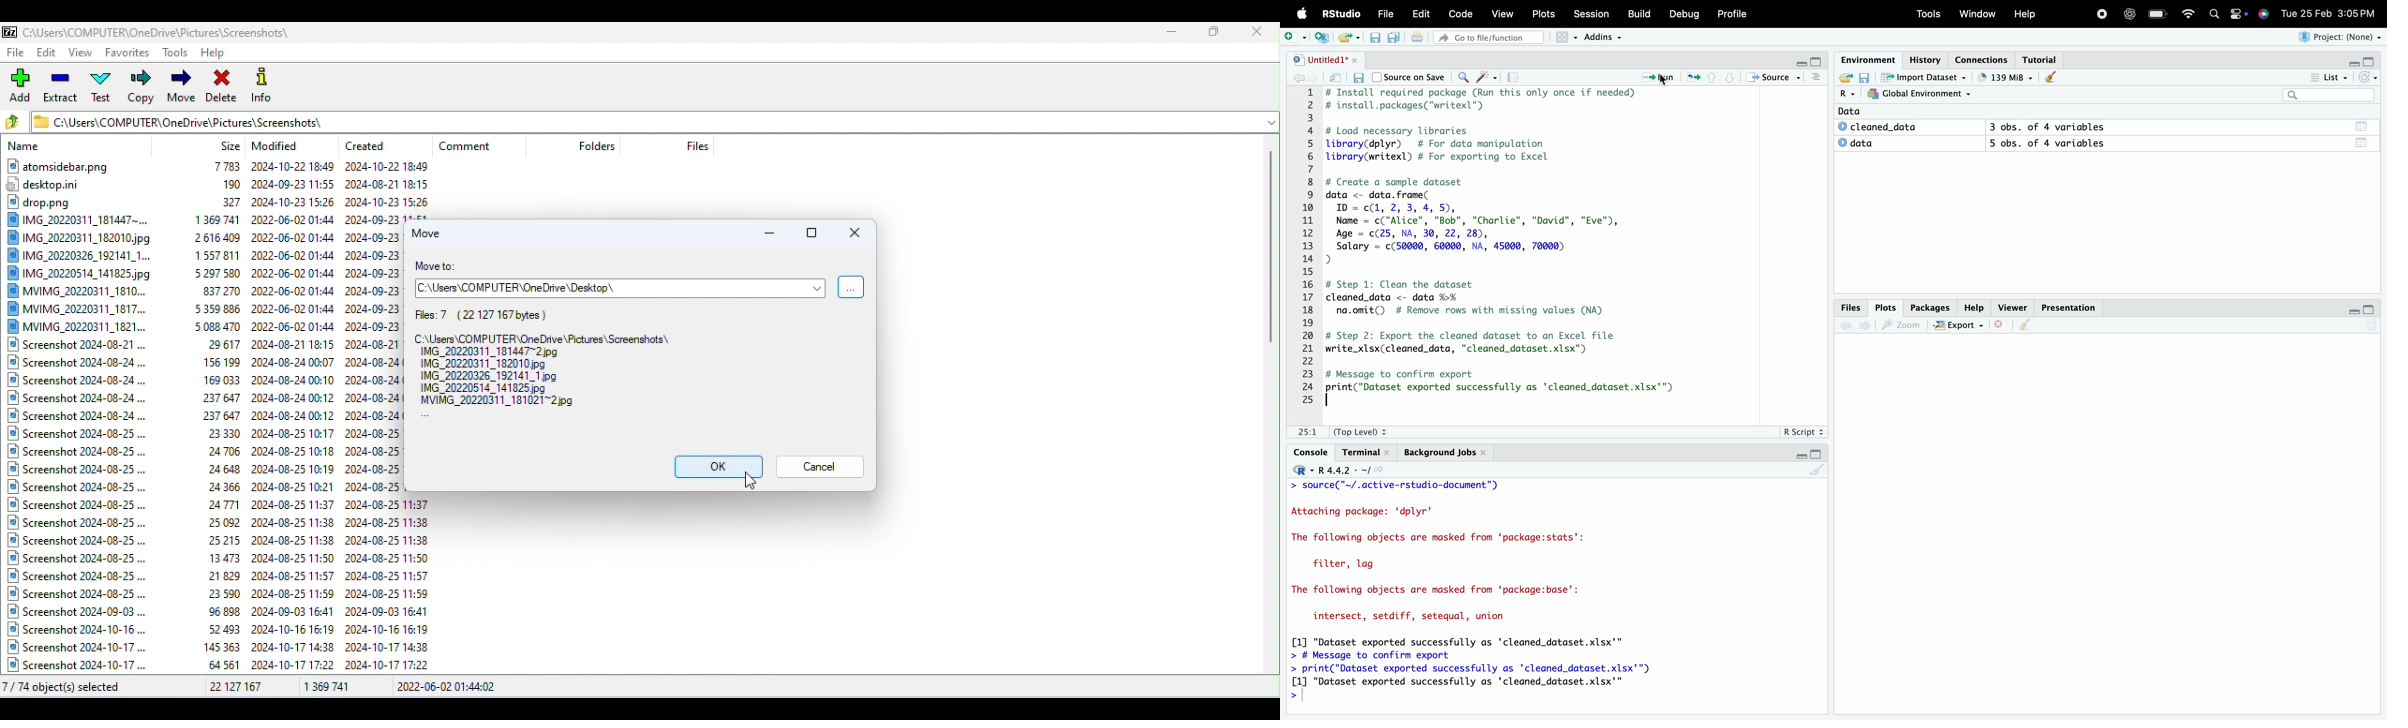  Describe the element at coordinates (1801, 456) in the screenshot. I see `Minimize` at that location.